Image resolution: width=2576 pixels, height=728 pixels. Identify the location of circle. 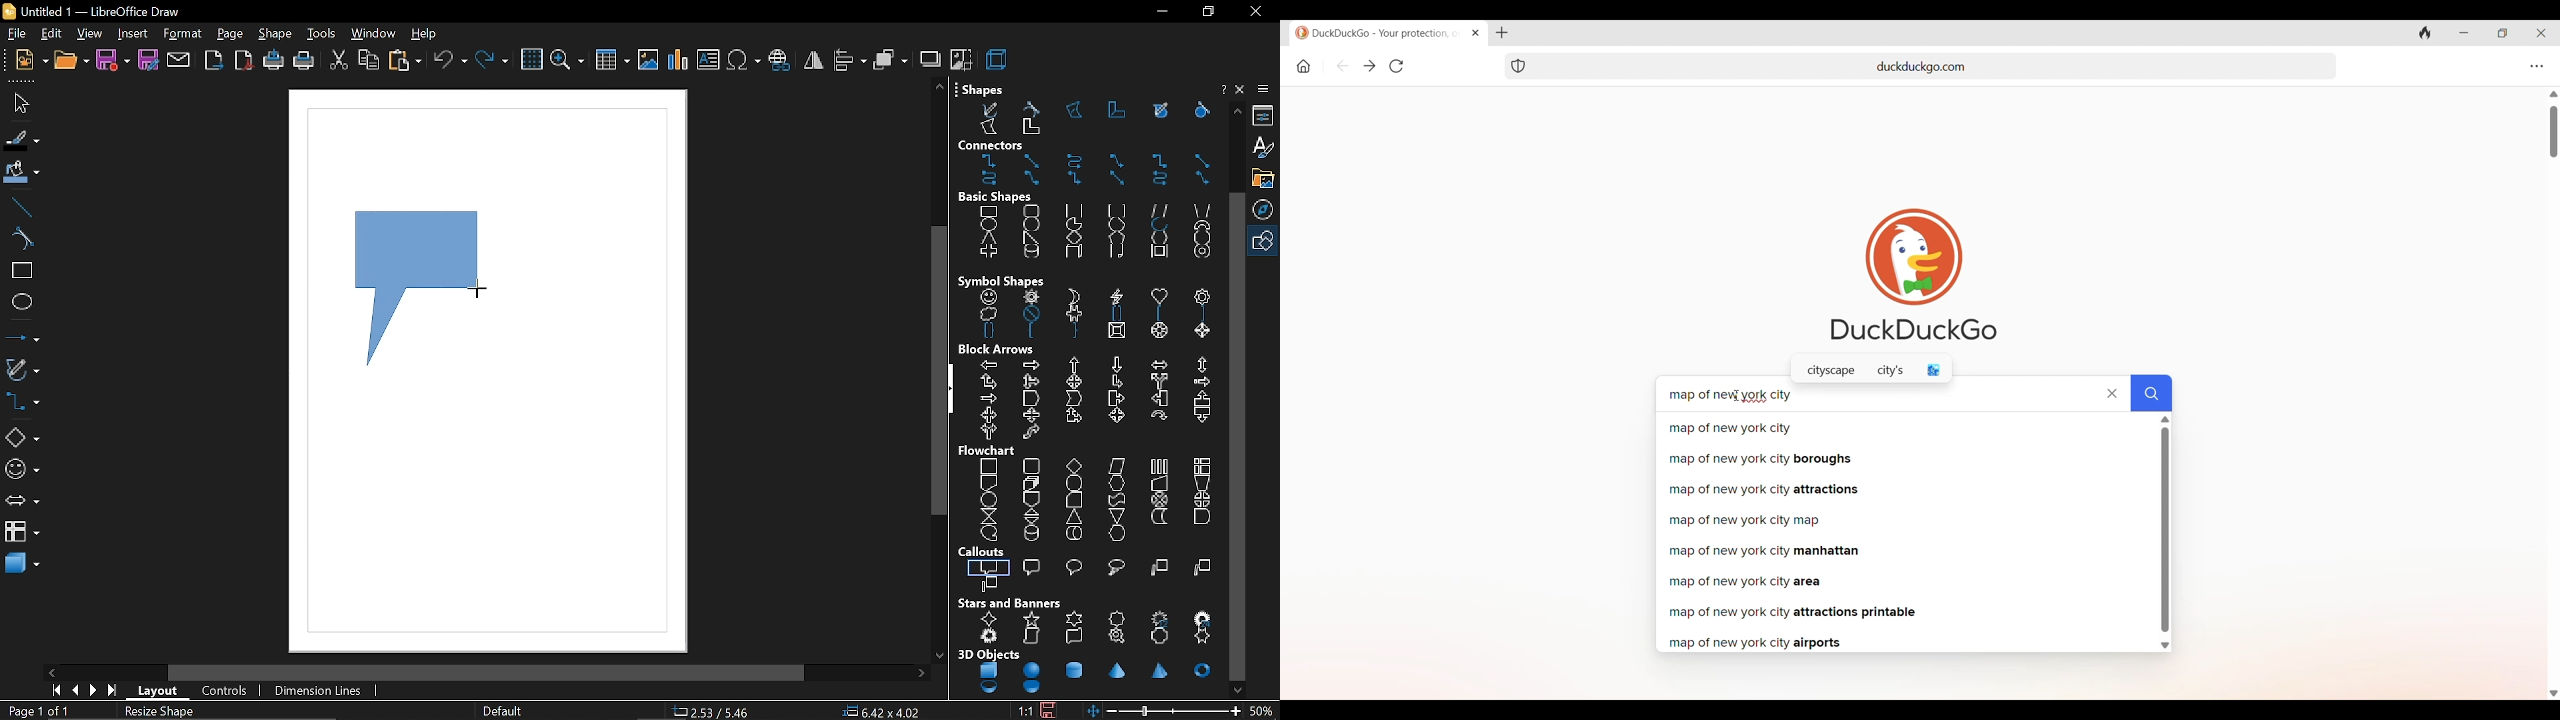
(1032, 224).